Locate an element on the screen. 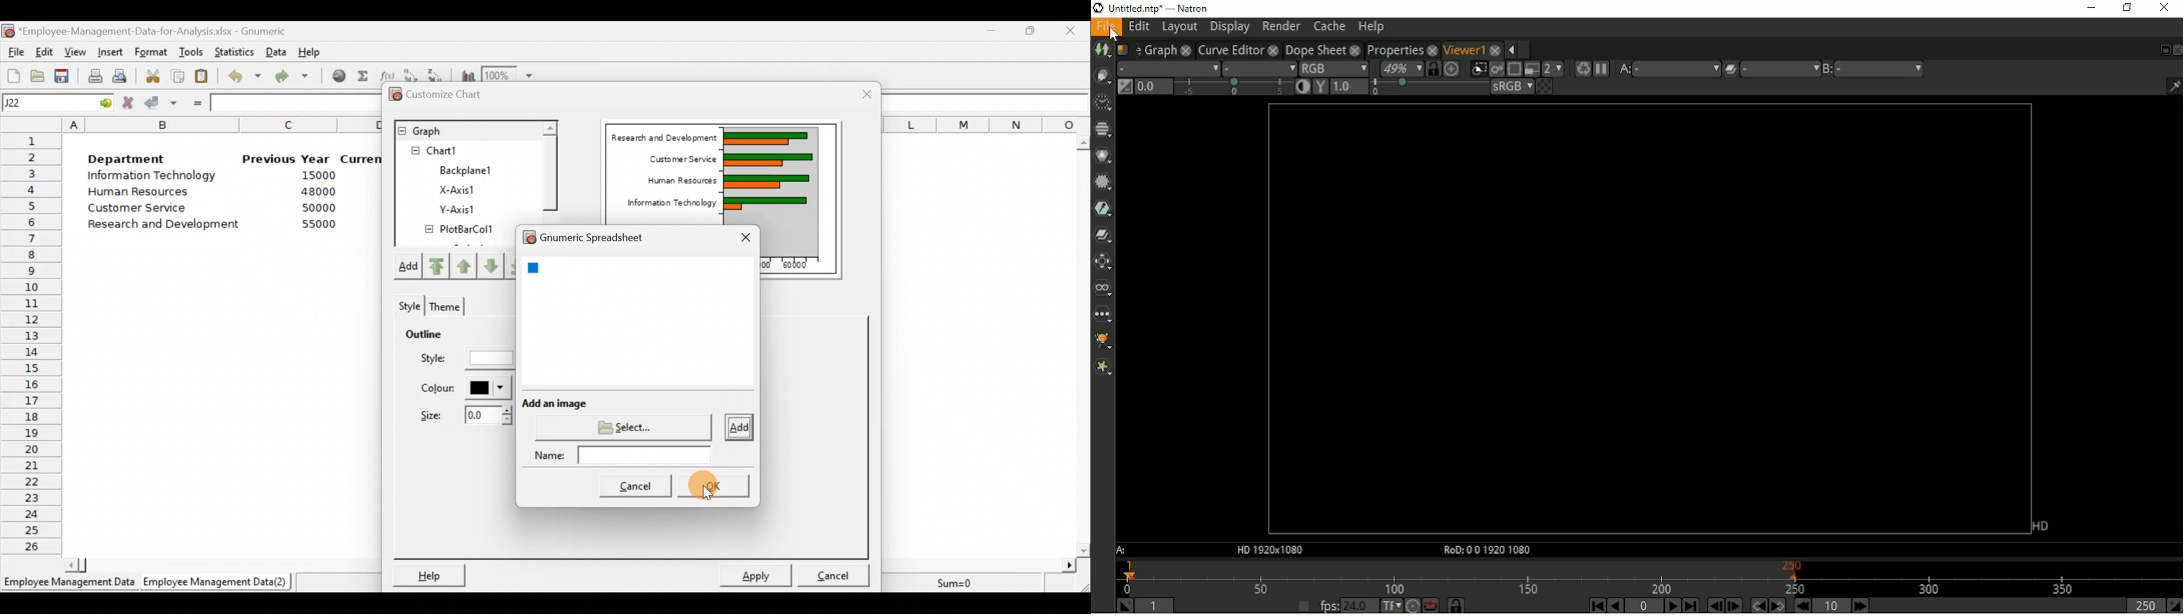  Add is located at coordinates (738, 429).